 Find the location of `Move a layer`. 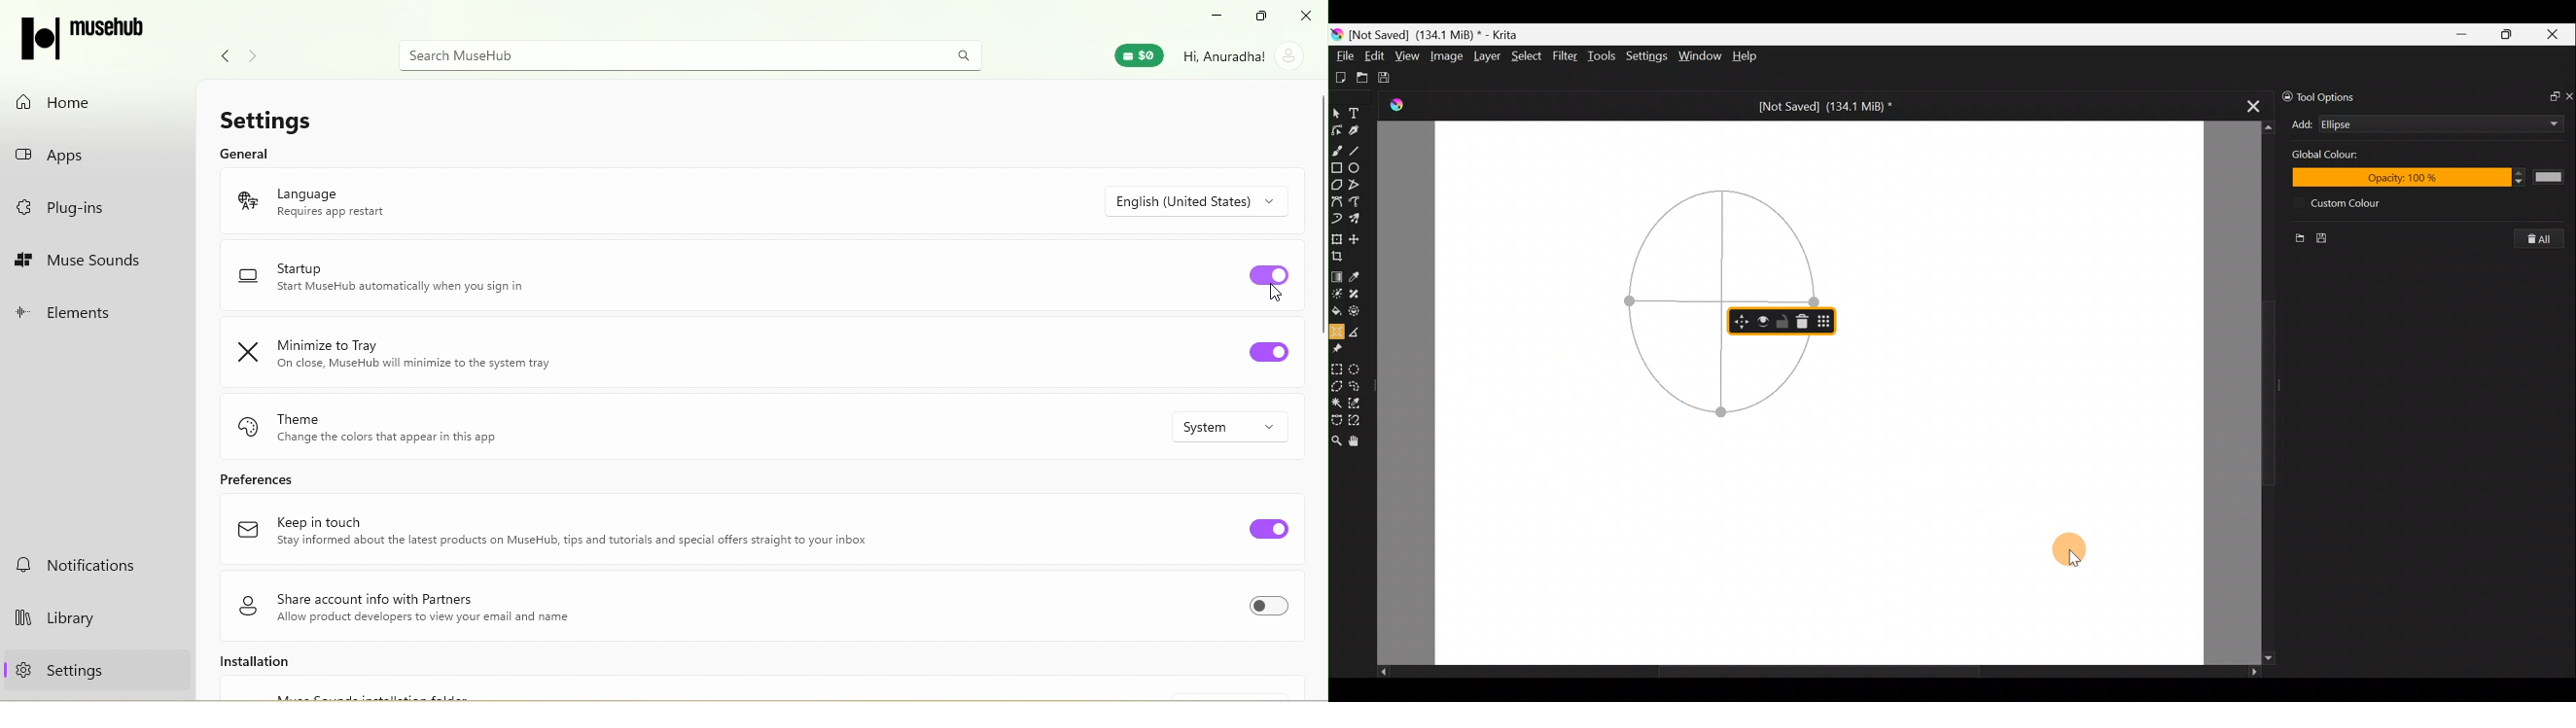

Move a layer is located at coordinates (1357, 237).